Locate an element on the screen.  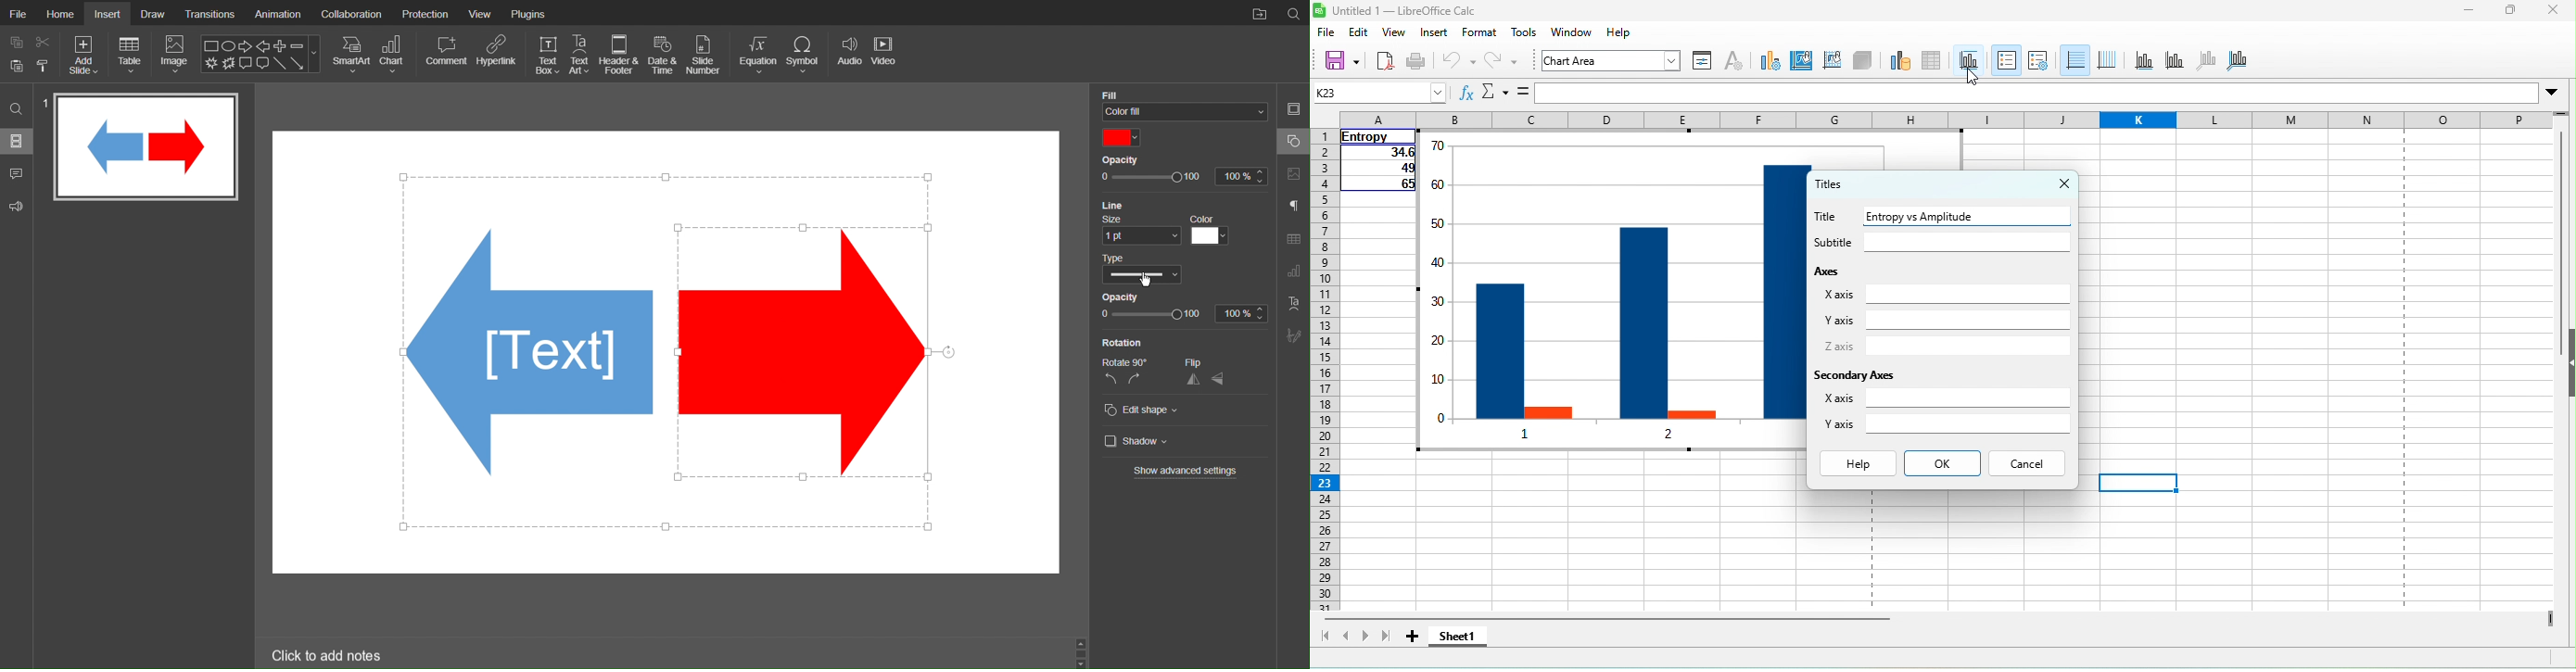
Table is located at coordinates (130, 55).